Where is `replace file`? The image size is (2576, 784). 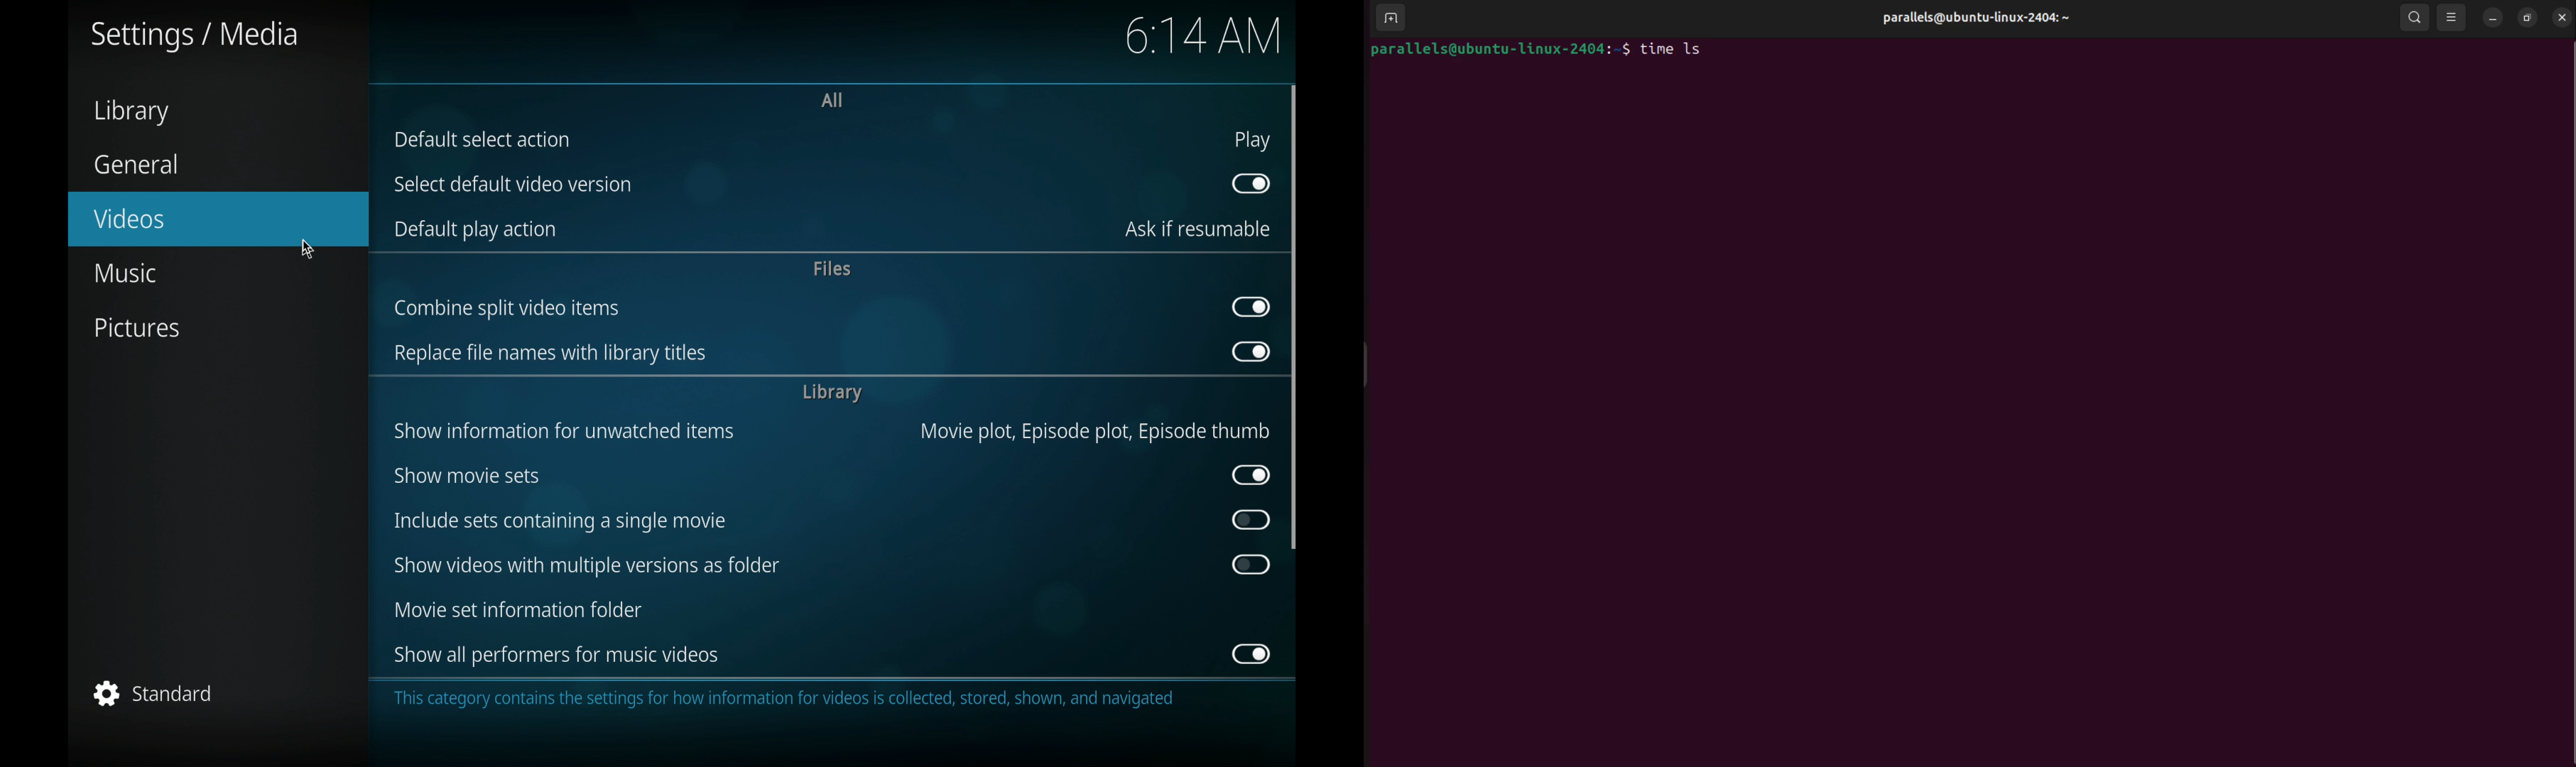 replace file is located at coordinates (550, 353).